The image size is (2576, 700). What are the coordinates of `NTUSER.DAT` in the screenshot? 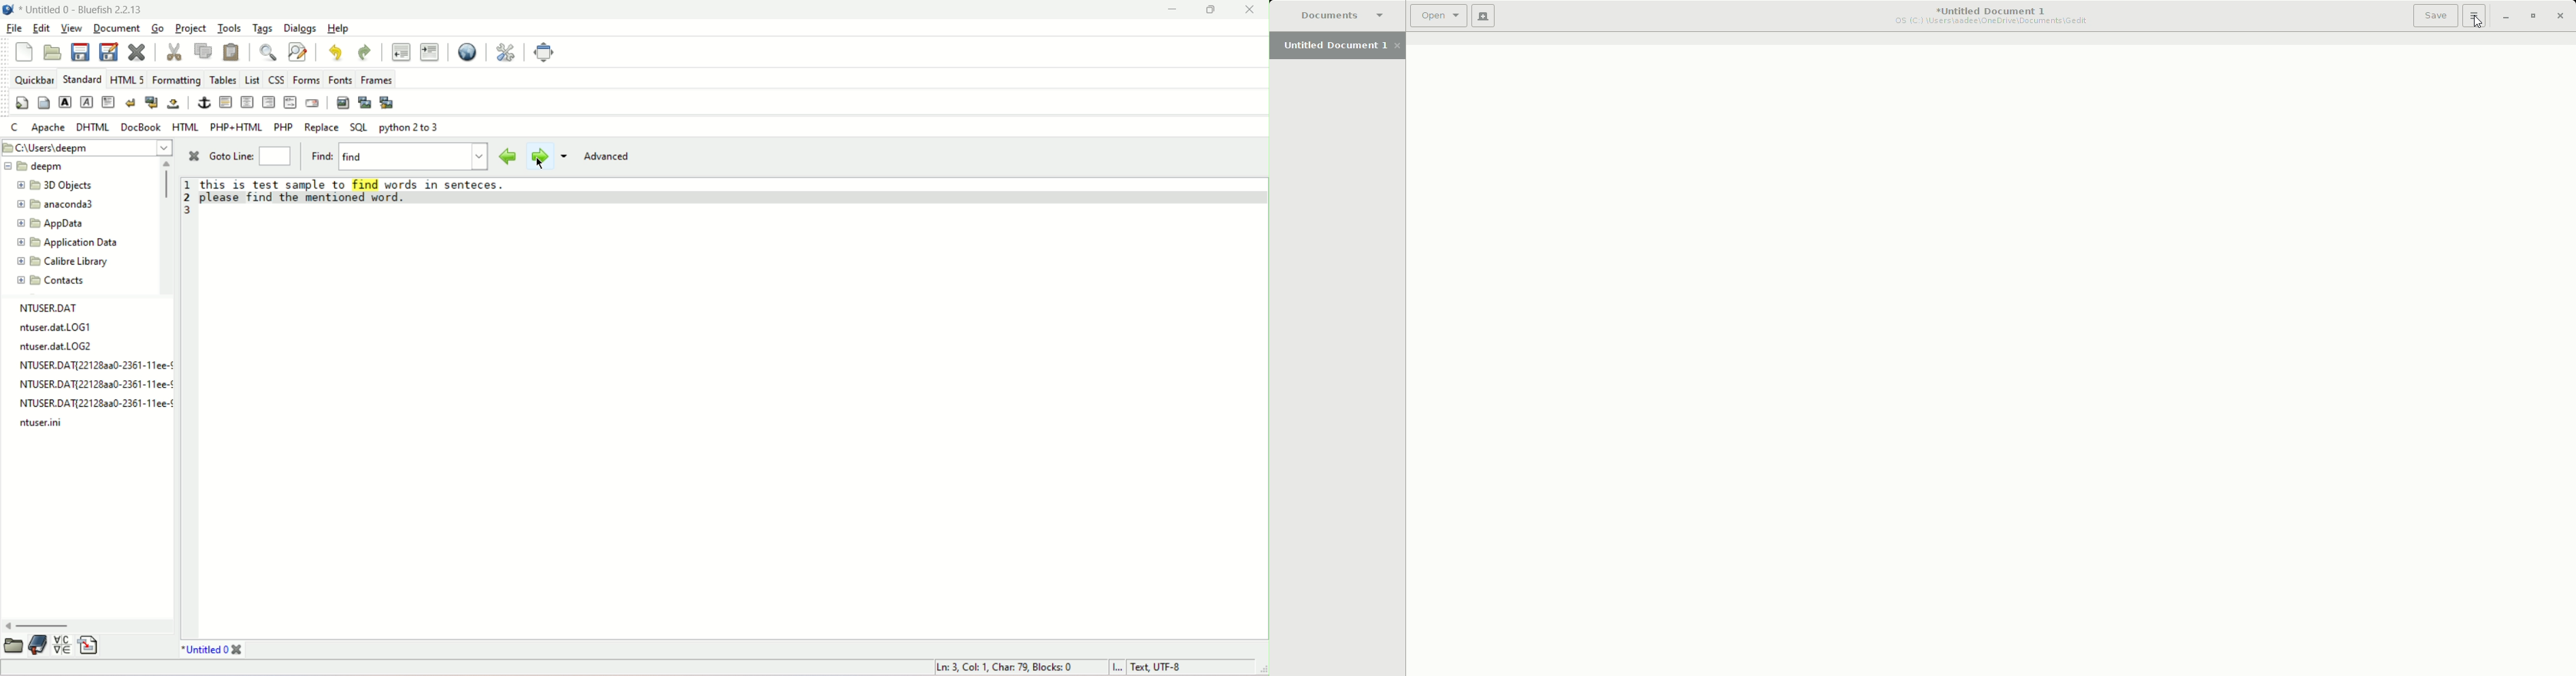 It's located at (52, 308).